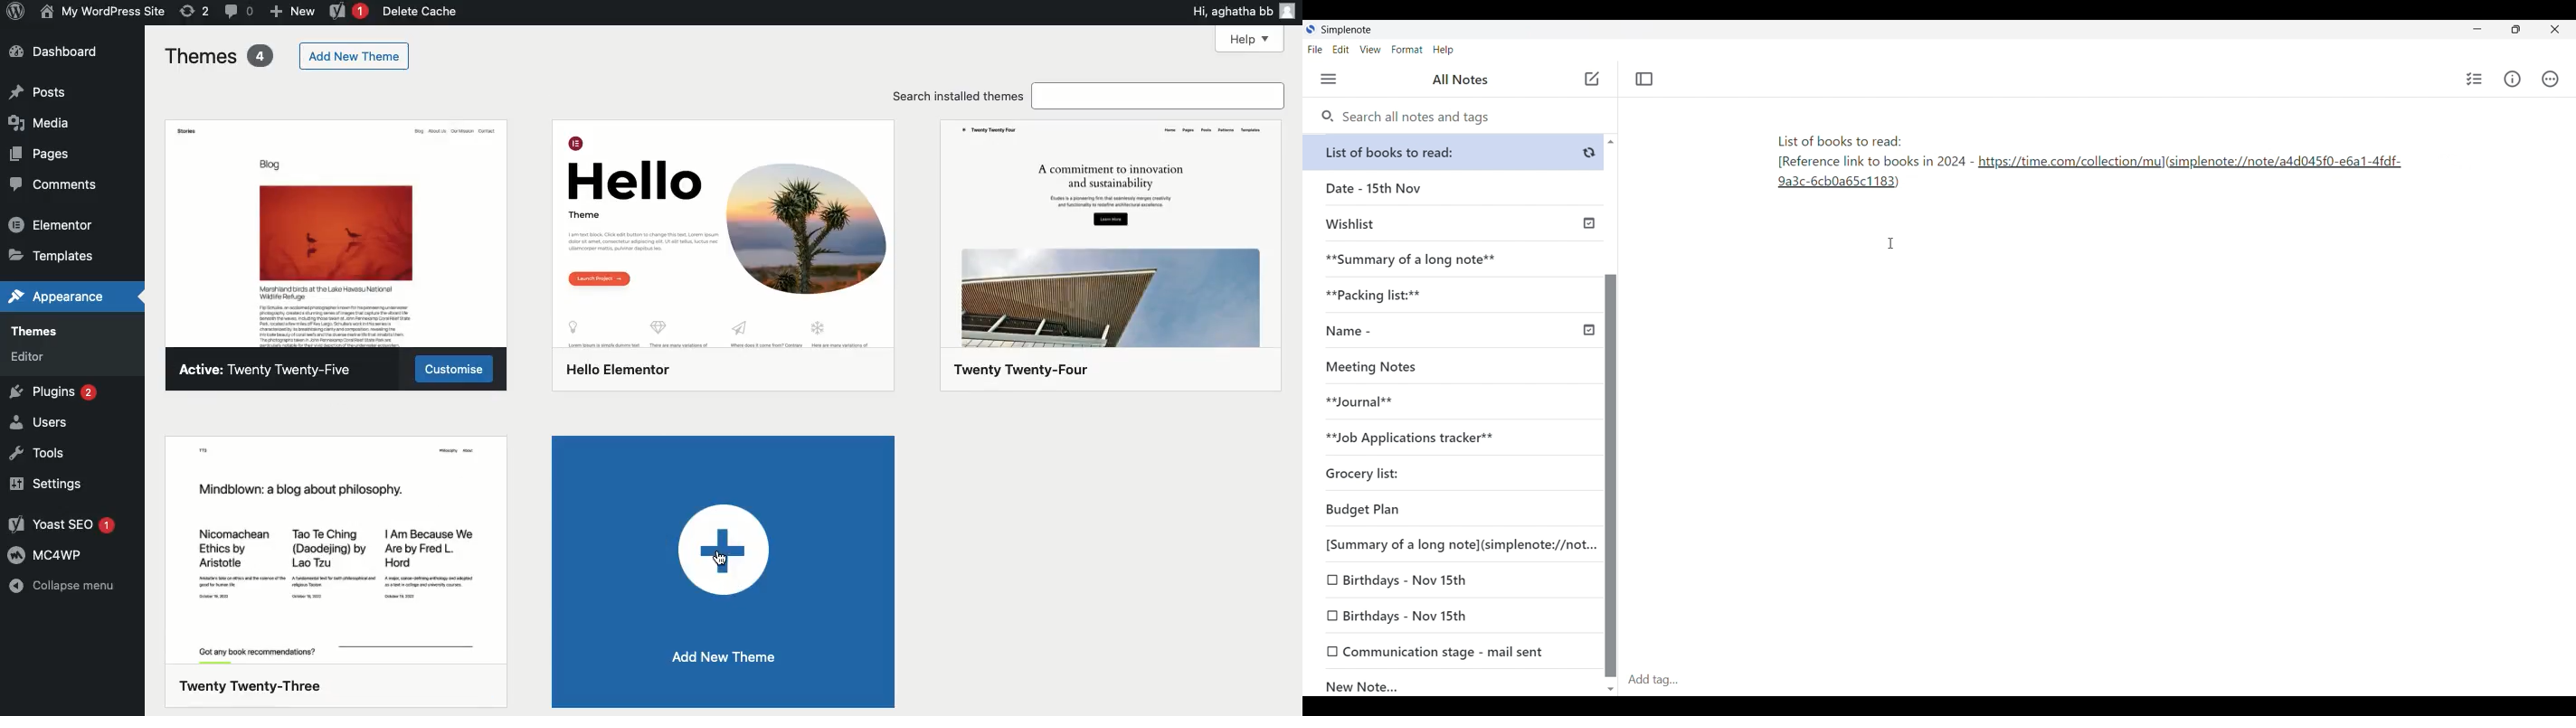 This screenshot has height=728, width=2576. Describe the element at coordinates (1457, 544) in the screenshot. I see `[Summary of a long note](simplenote://not...` at that location.